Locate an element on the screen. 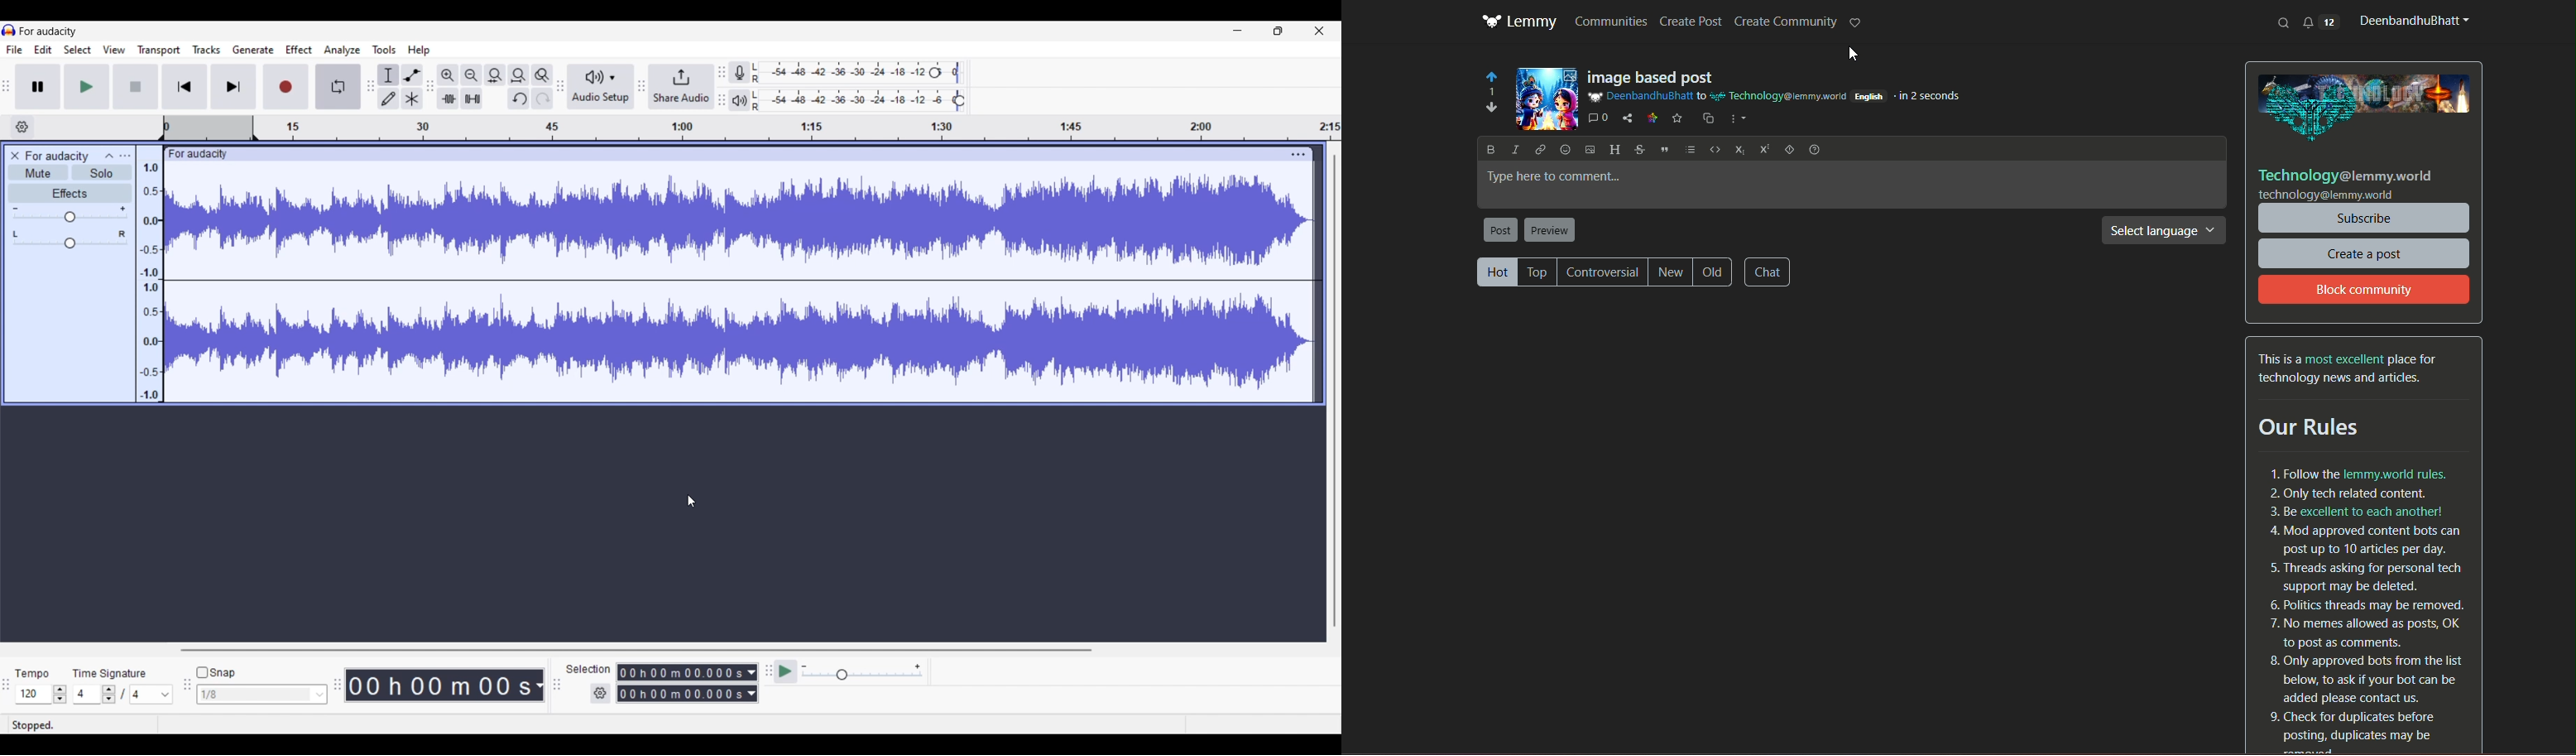  Recording level is located at coordinates (866, 74).